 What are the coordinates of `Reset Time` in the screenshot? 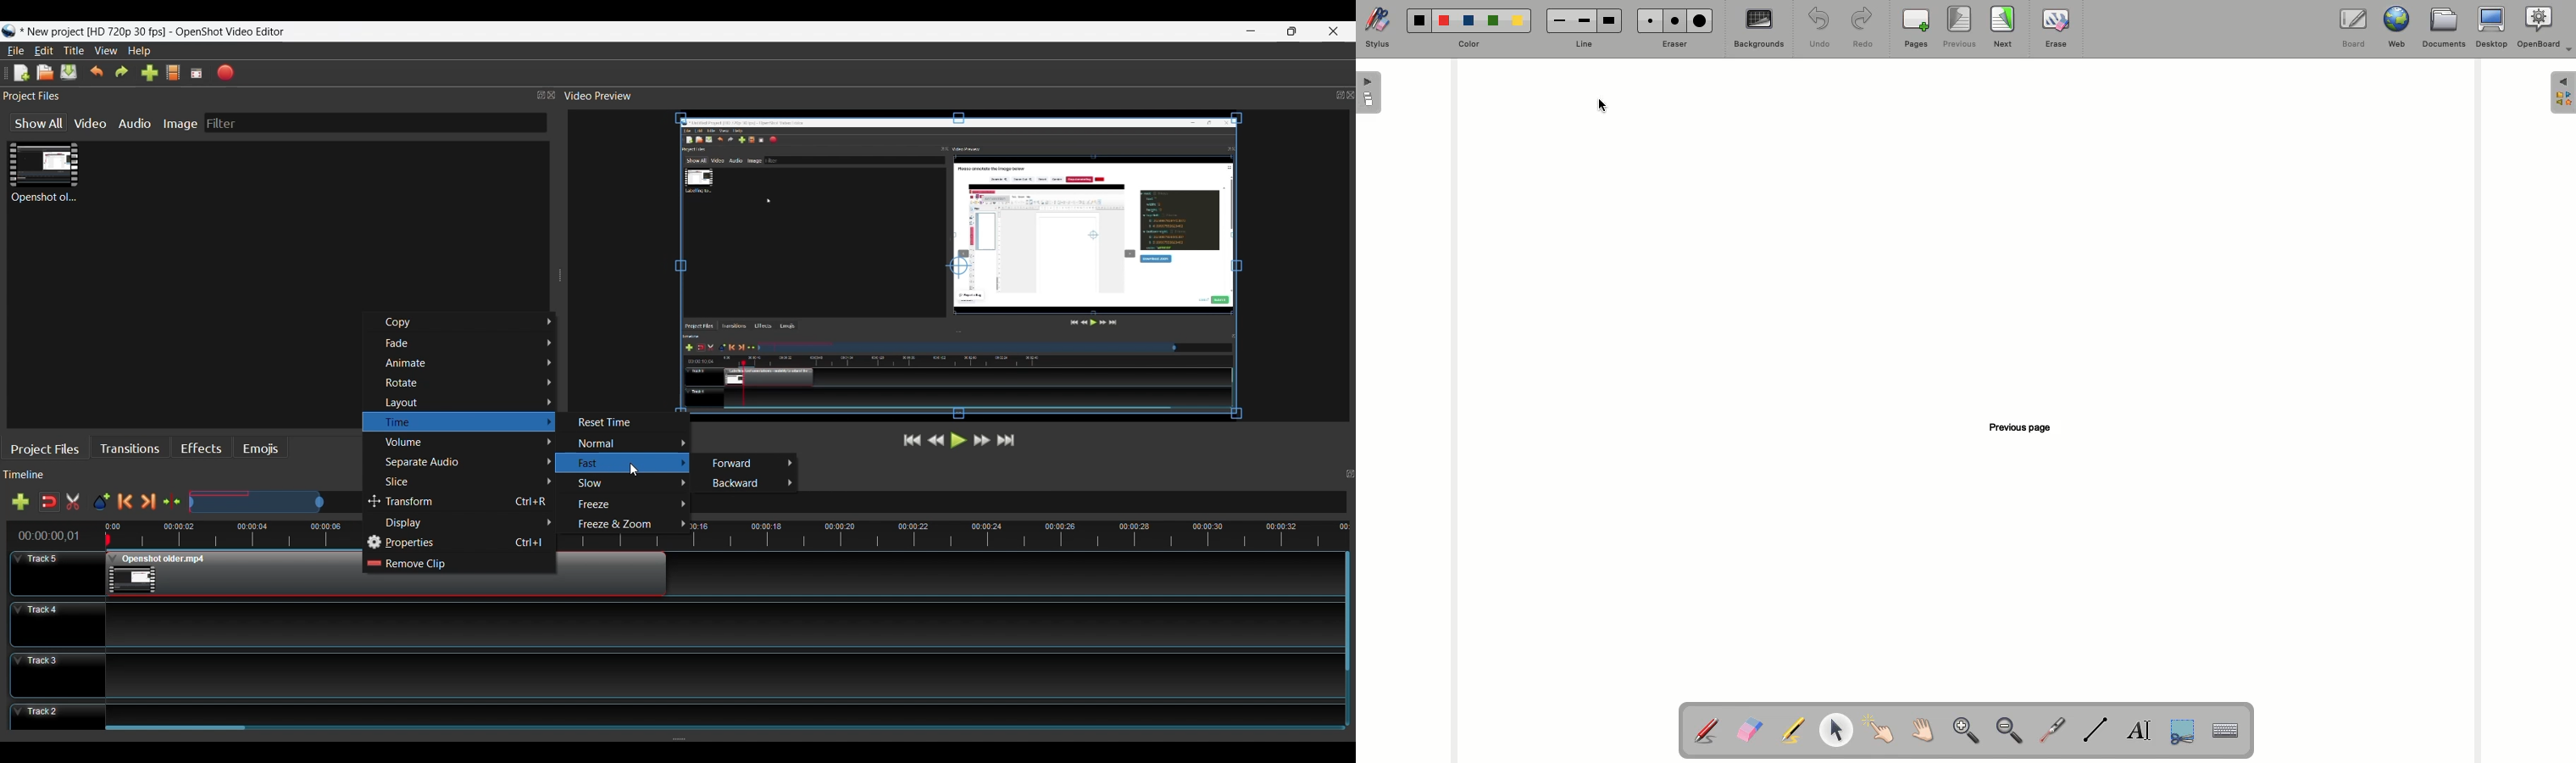 It's located at (612, 423).